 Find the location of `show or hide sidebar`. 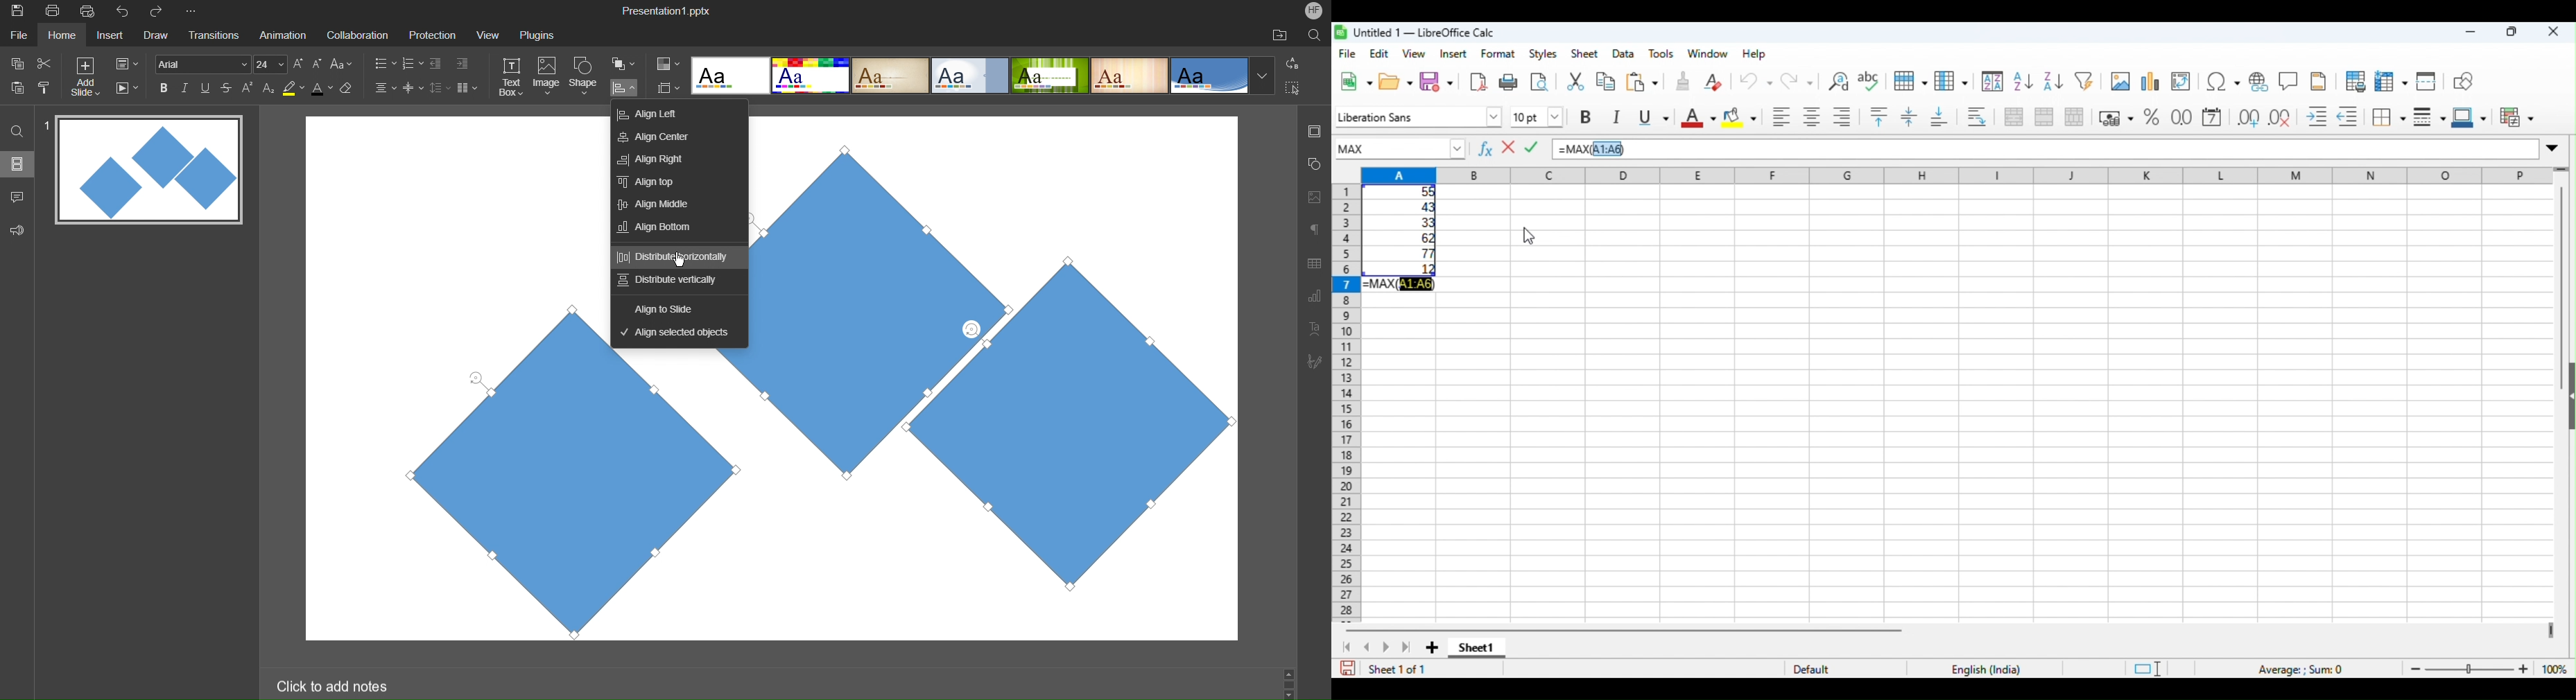

show or hide sidebar is located at coordinates (2569, 401).